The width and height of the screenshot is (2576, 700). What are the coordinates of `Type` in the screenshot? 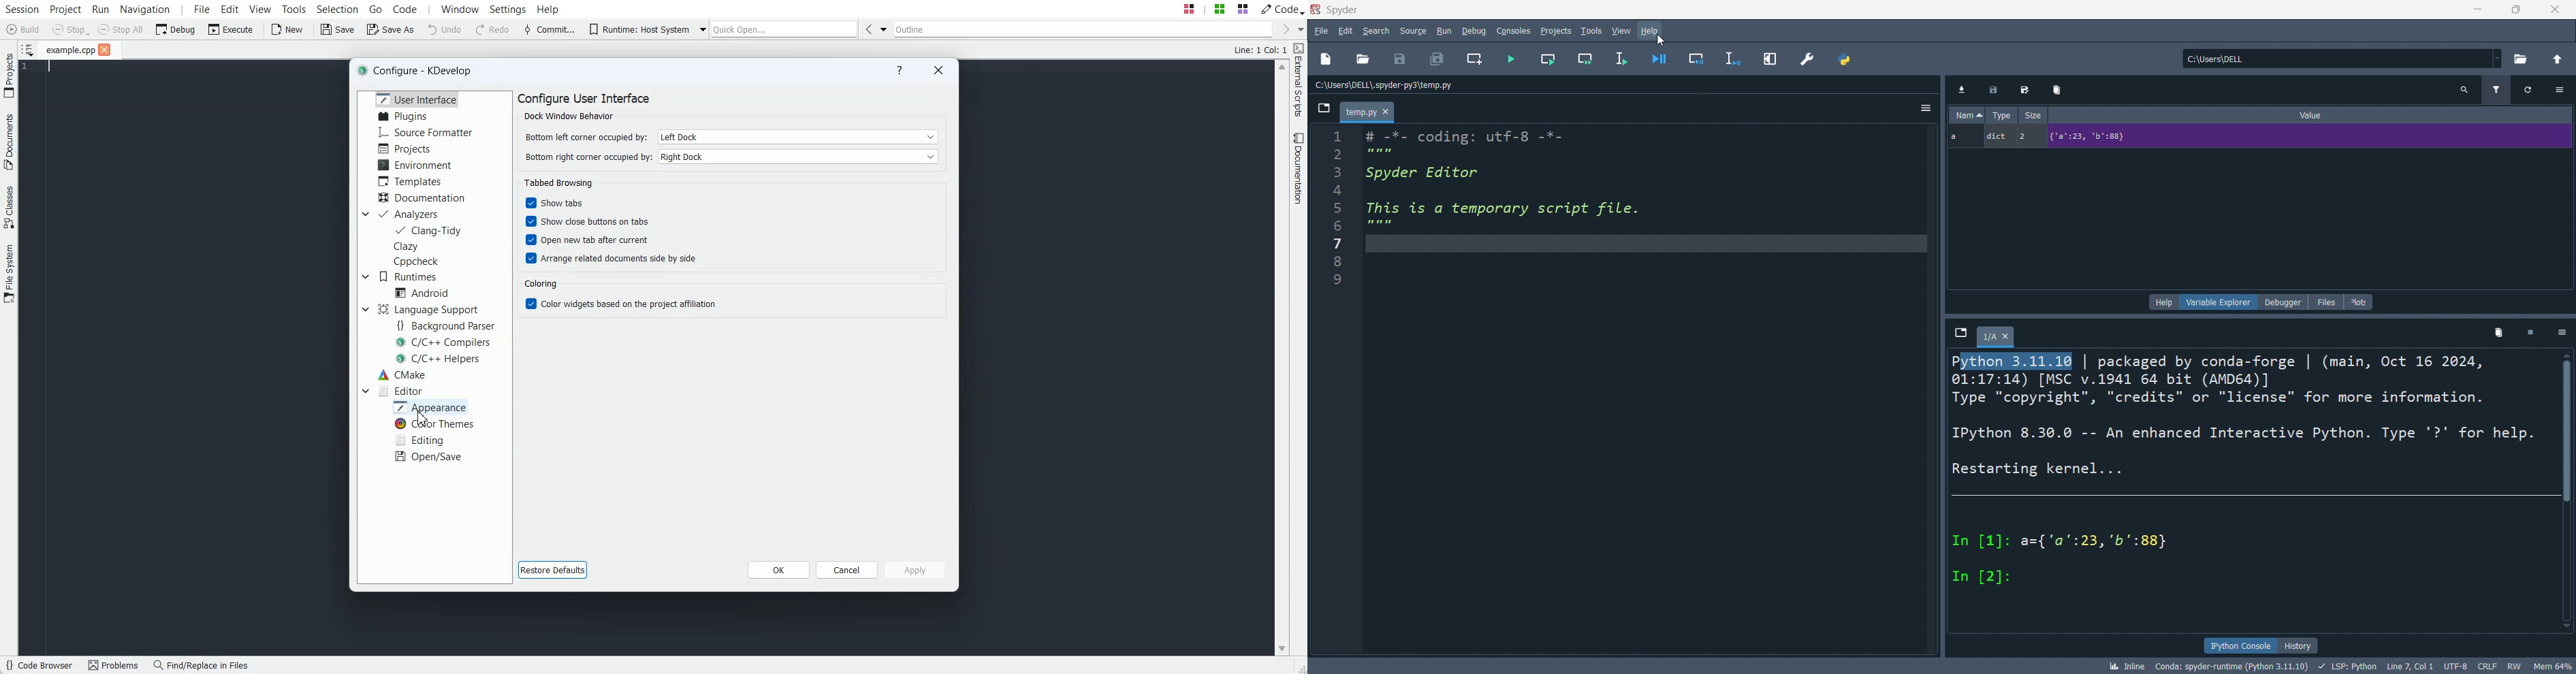 It's located at (2002, 114).